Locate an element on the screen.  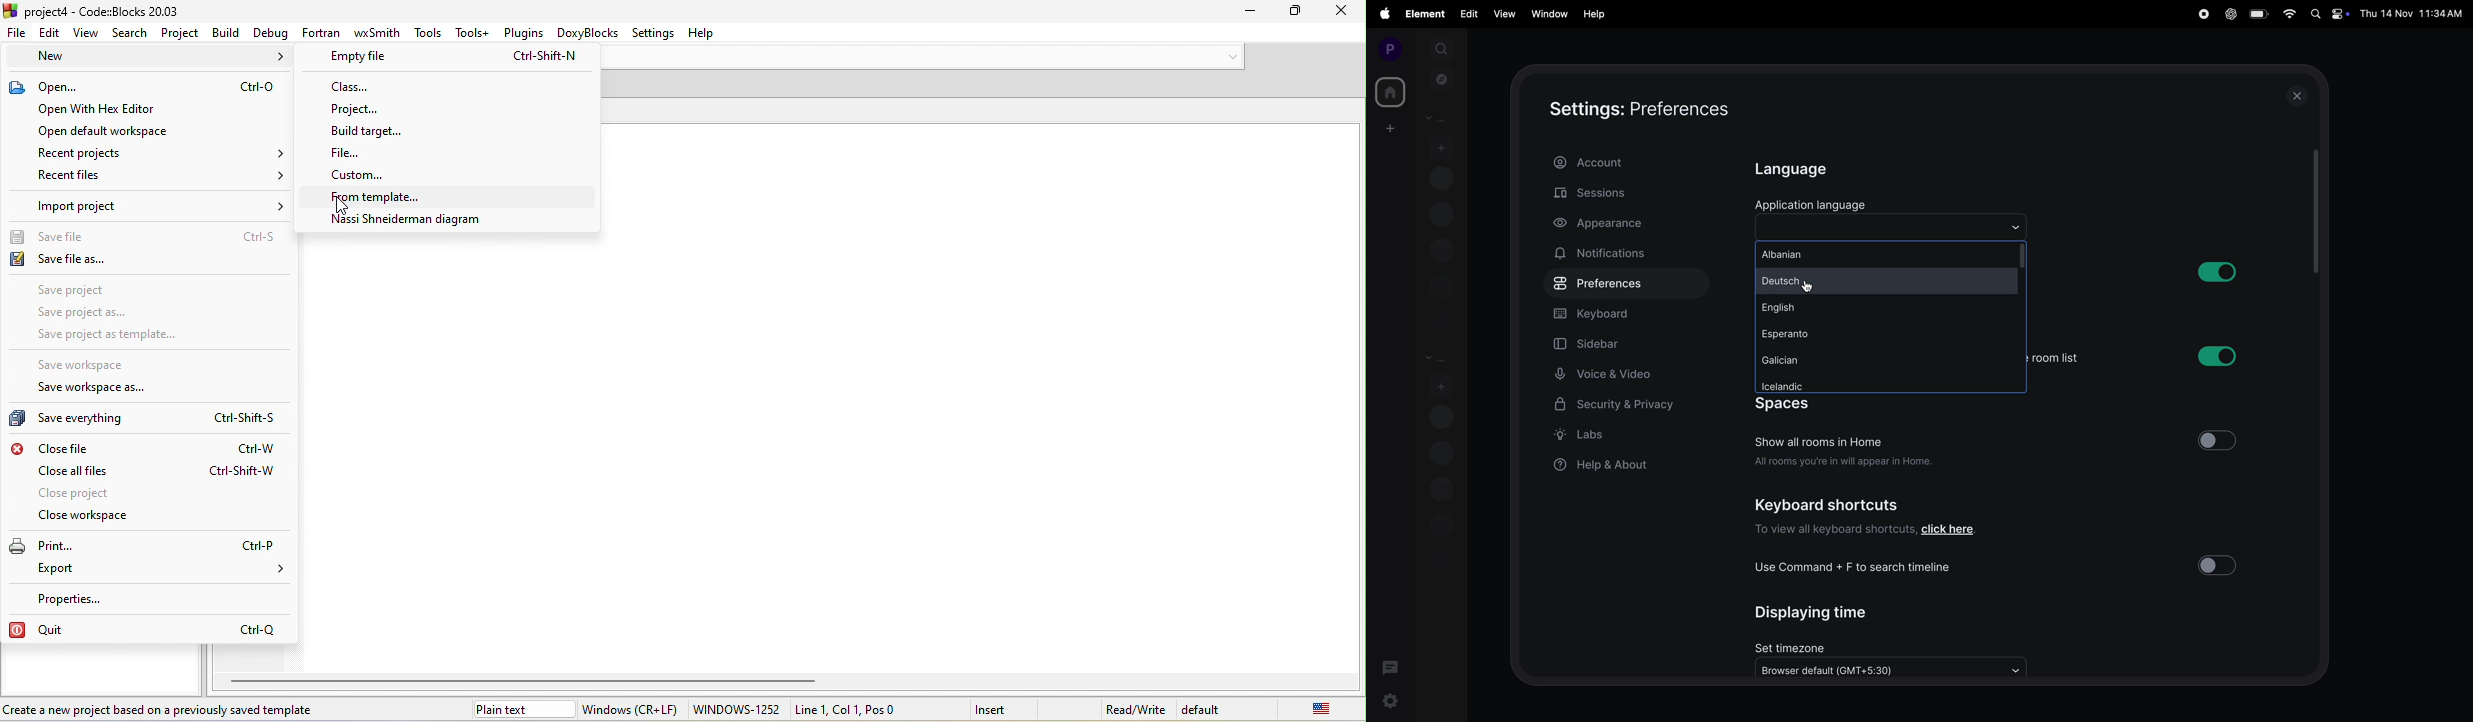
security and privacy is located at coordinates (1620, 404).